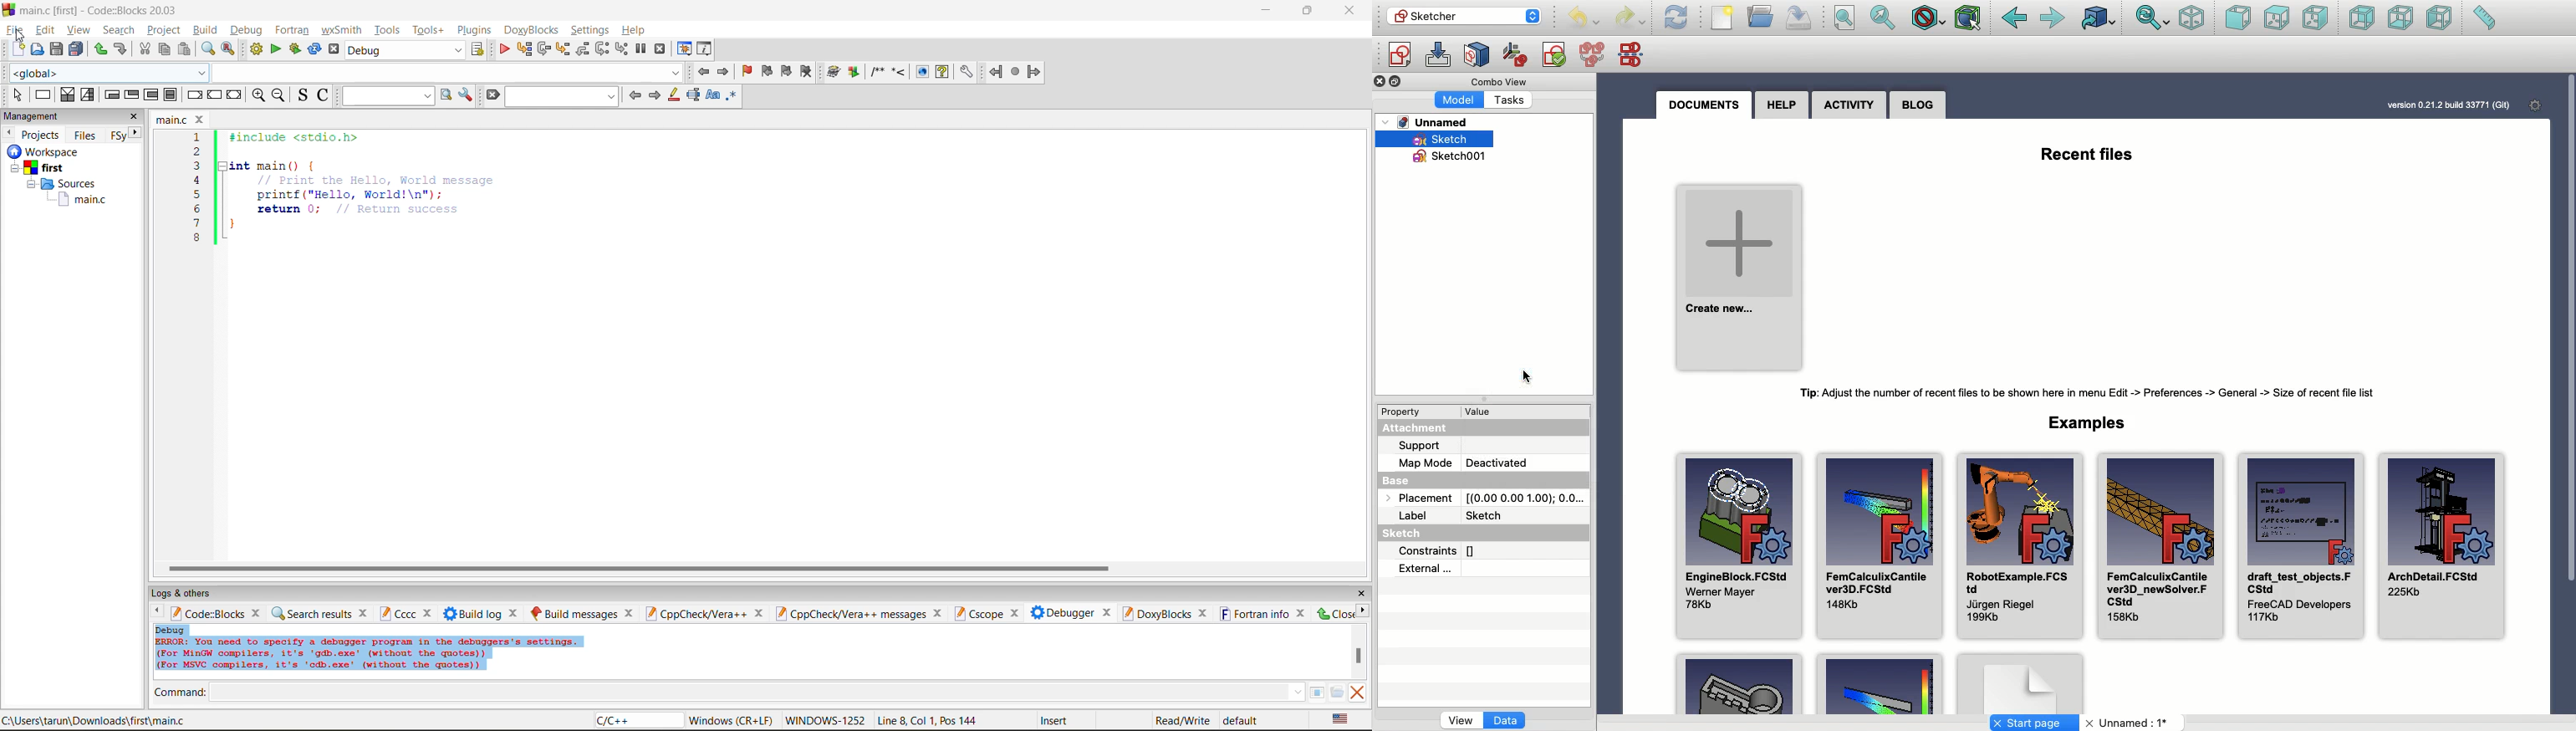 The height and width of the screenshot is (756, 2576). I want to click on close, so click(1108, 611).